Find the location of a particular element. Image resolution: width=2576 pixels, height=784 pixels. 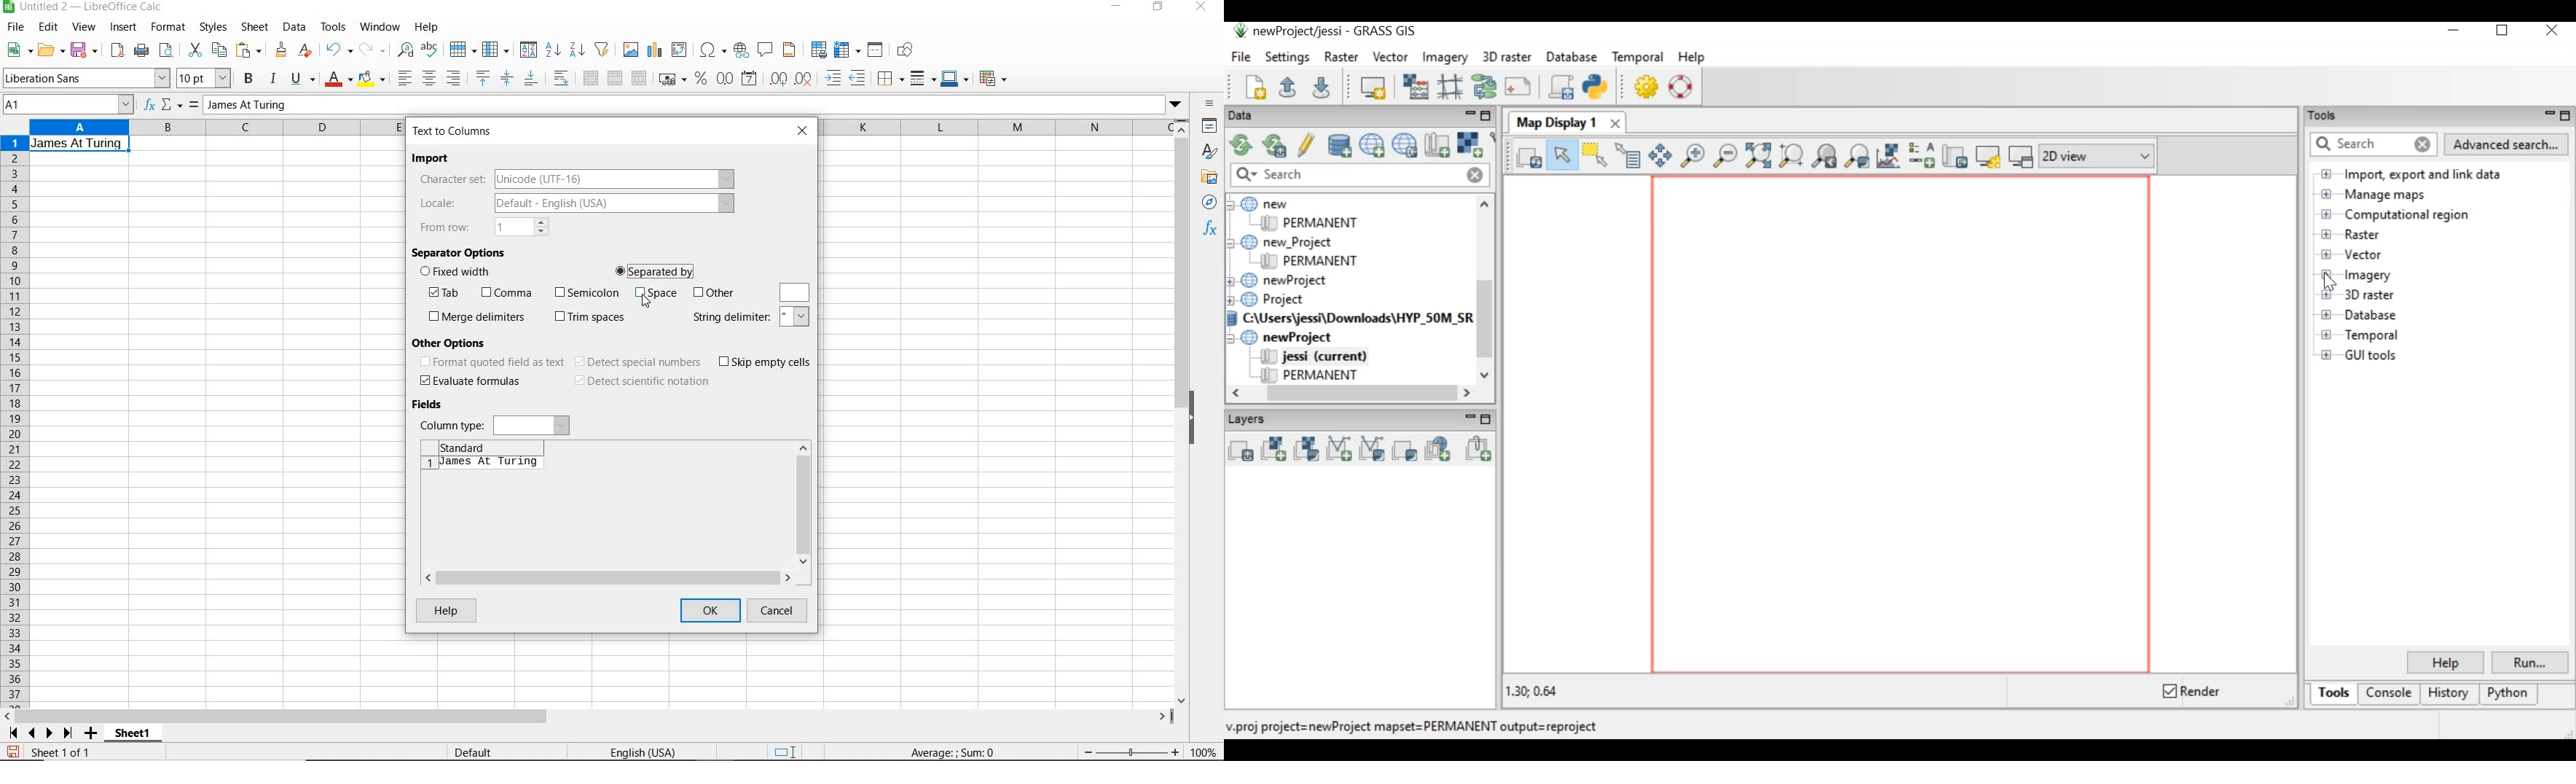

new is located at coordinates (18, 50).